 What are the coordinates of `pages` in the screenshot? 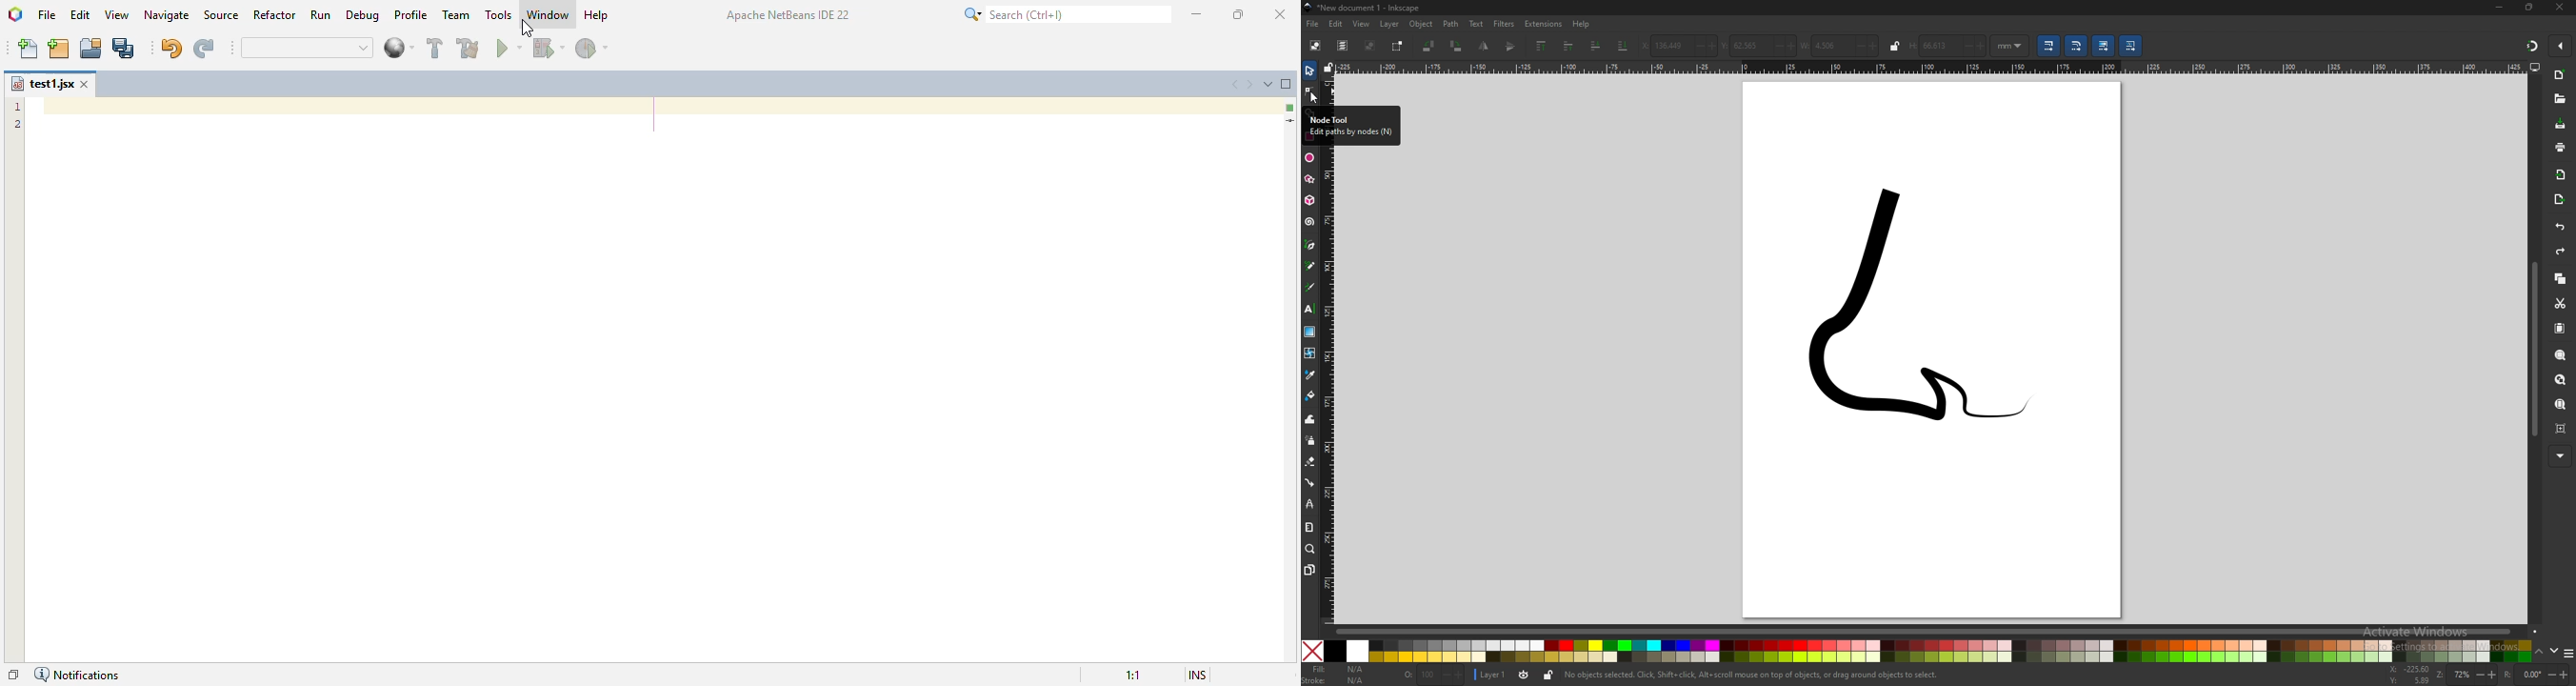 It's located at (1310, 569).